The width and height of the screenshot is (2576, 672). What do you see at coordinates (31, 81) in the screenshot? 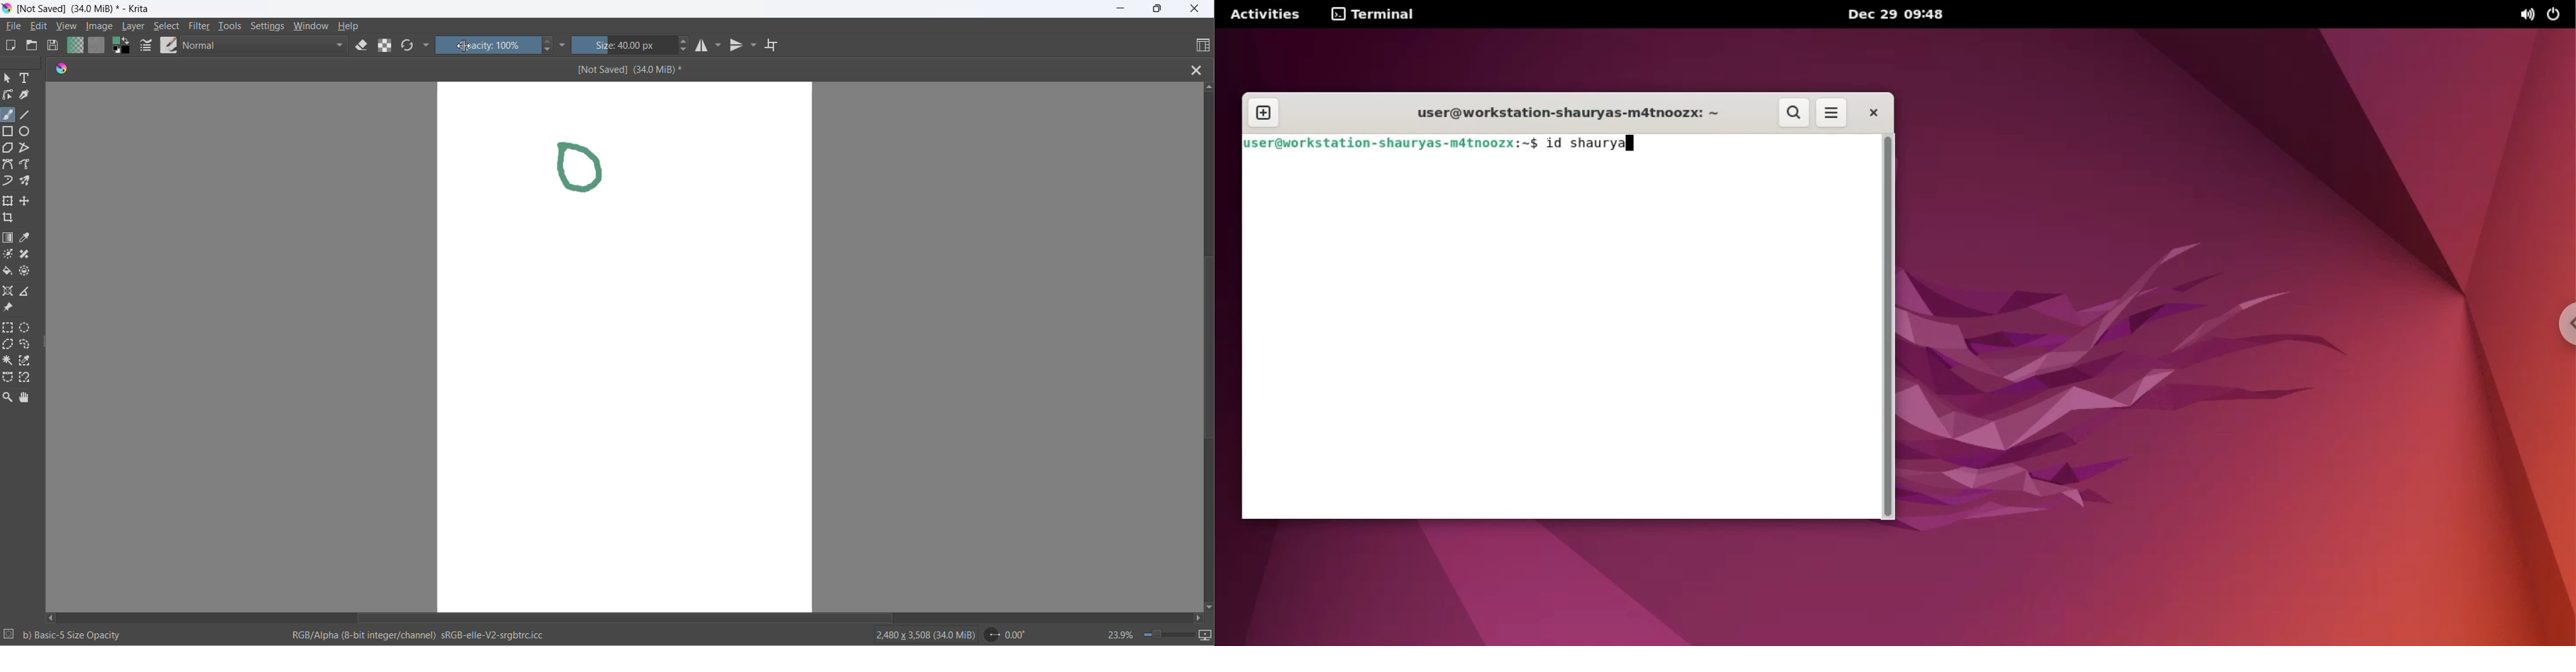
I see `text tool` at bounding box center [31, 81].